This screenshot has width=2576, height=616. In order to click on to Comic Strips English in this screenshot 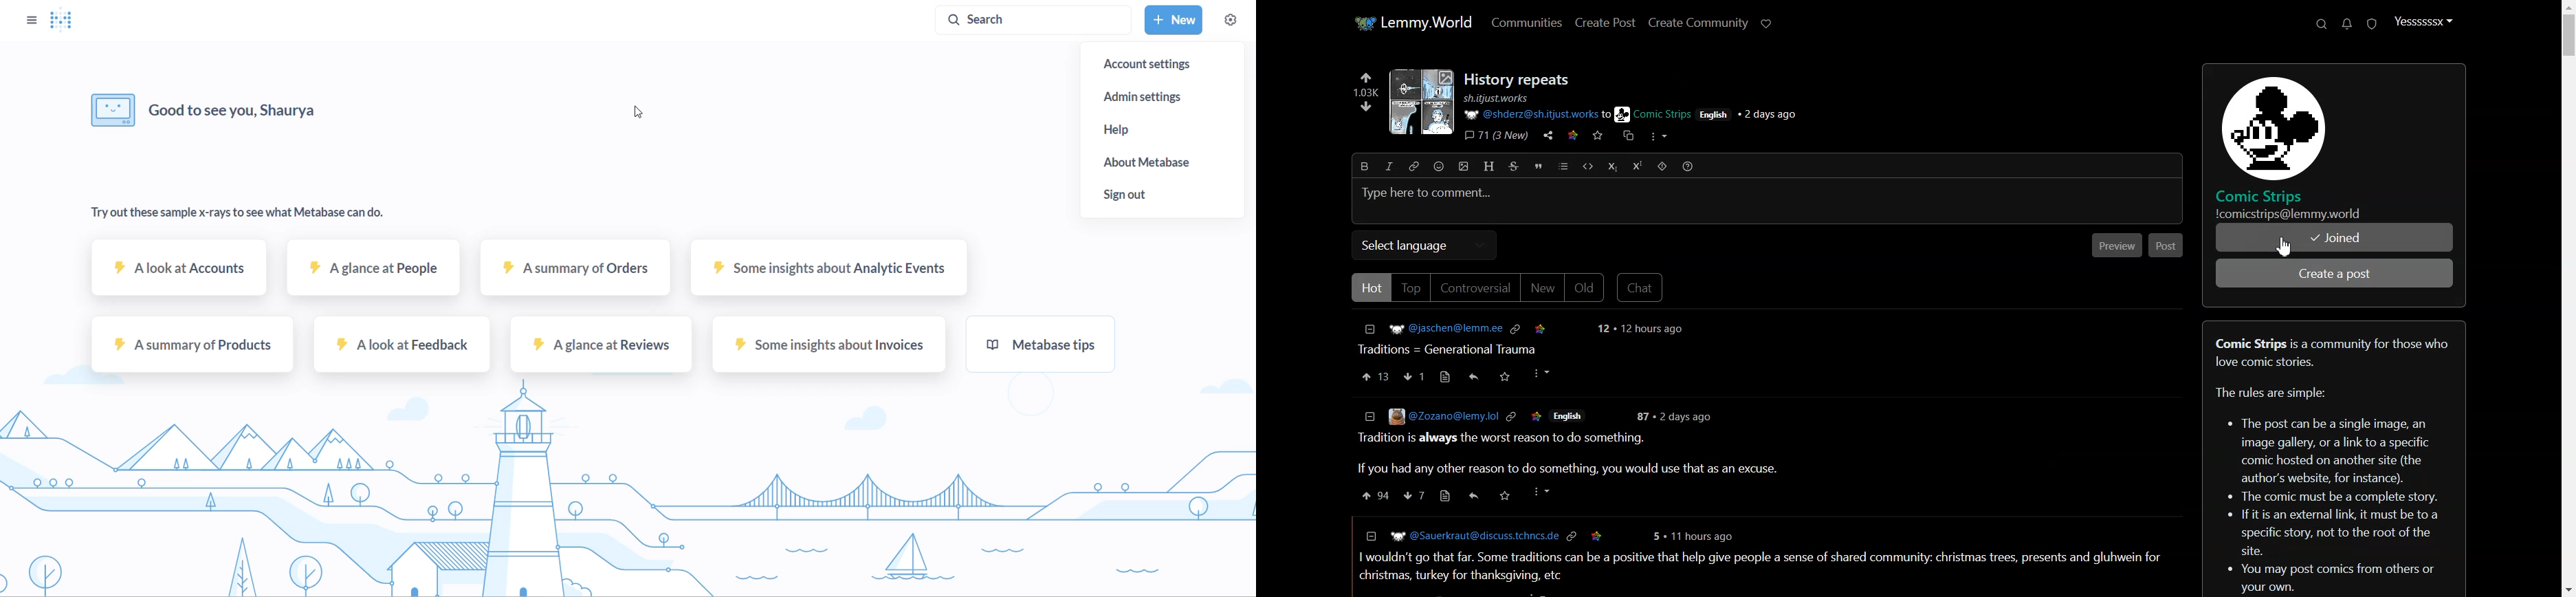, I will do `click(1664, 114)`.